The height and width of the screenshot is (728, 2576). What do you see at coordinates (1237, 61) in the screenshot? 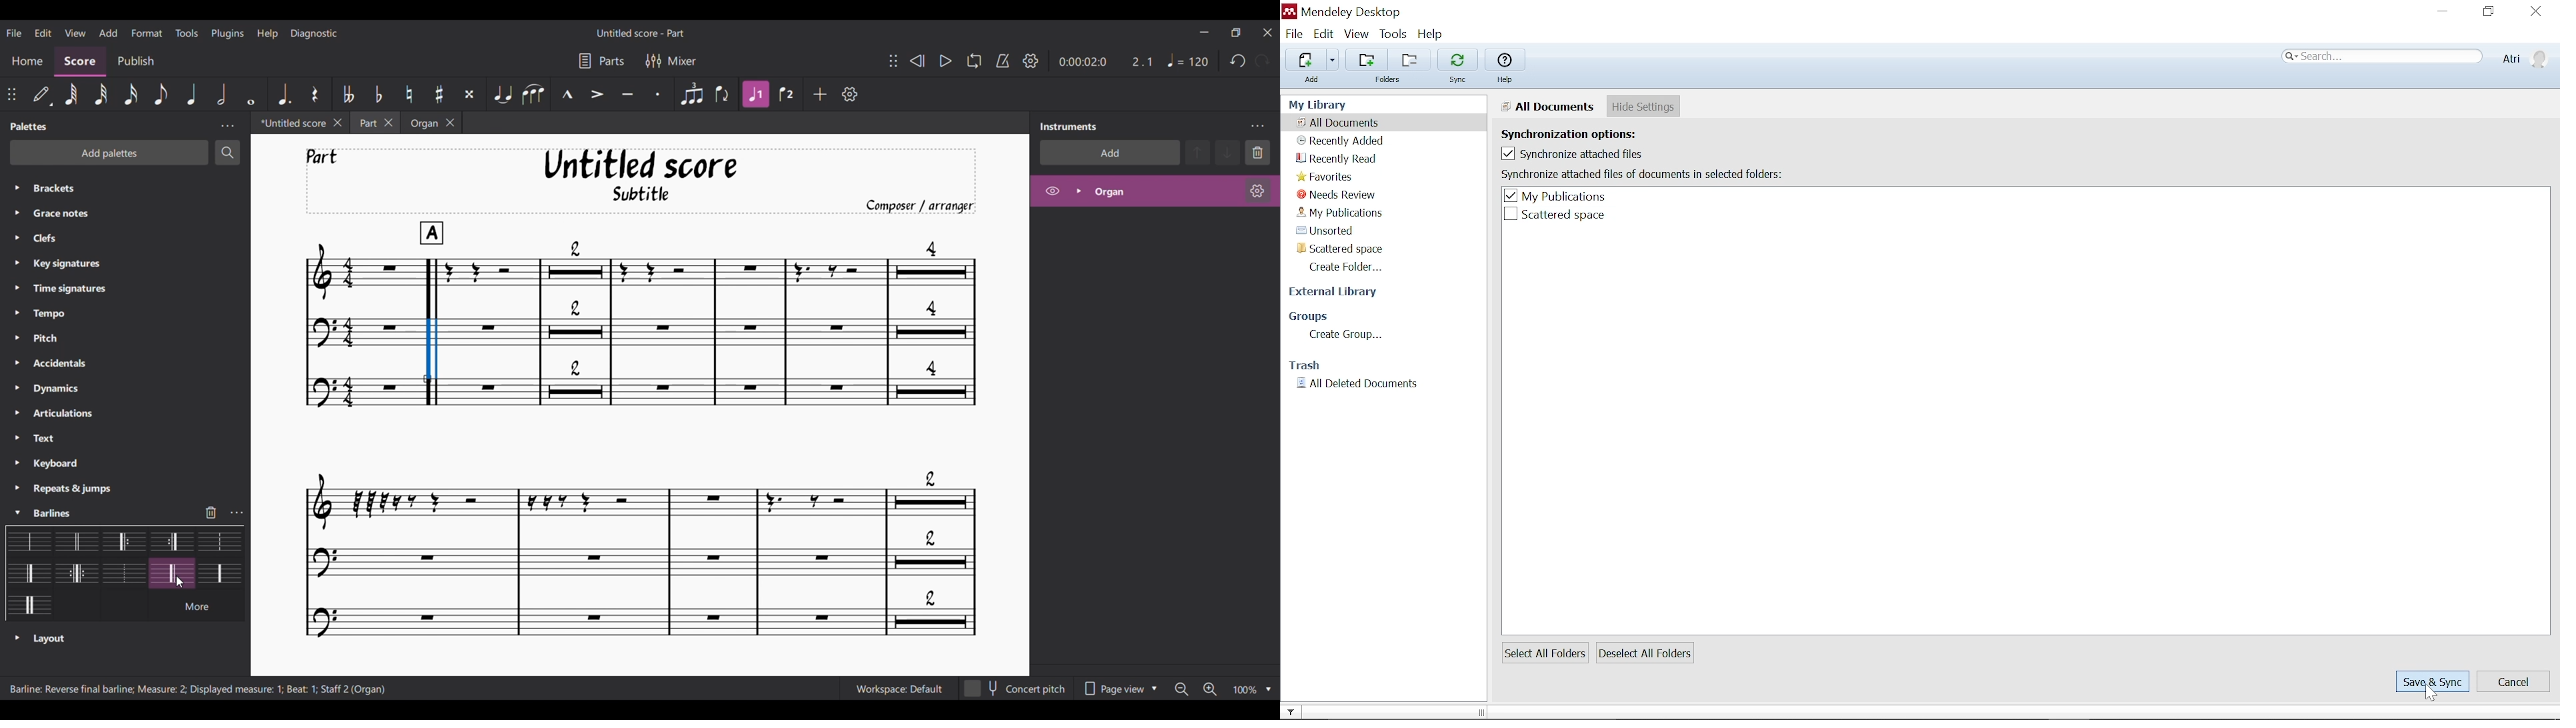
I see `Undo` at bounding box center [1237, 61].